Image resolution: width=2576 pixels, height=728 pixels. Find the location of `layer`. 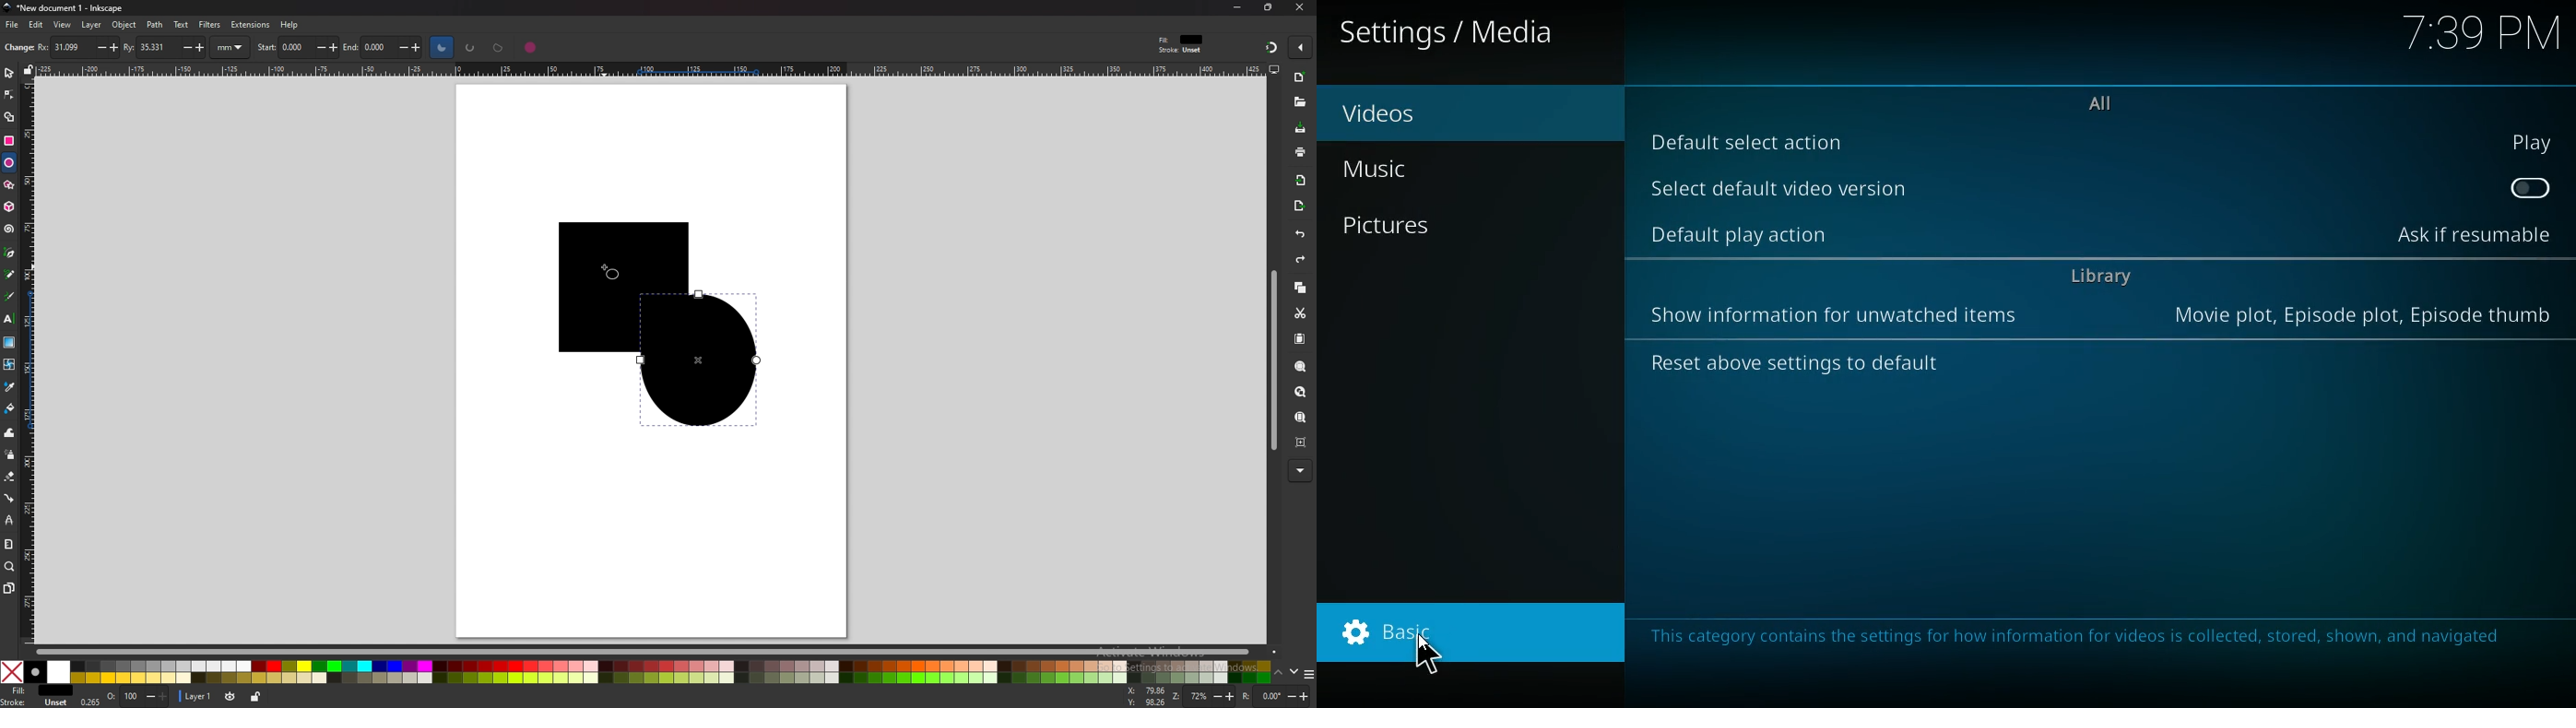

layer is located at coordinates (197, 697).